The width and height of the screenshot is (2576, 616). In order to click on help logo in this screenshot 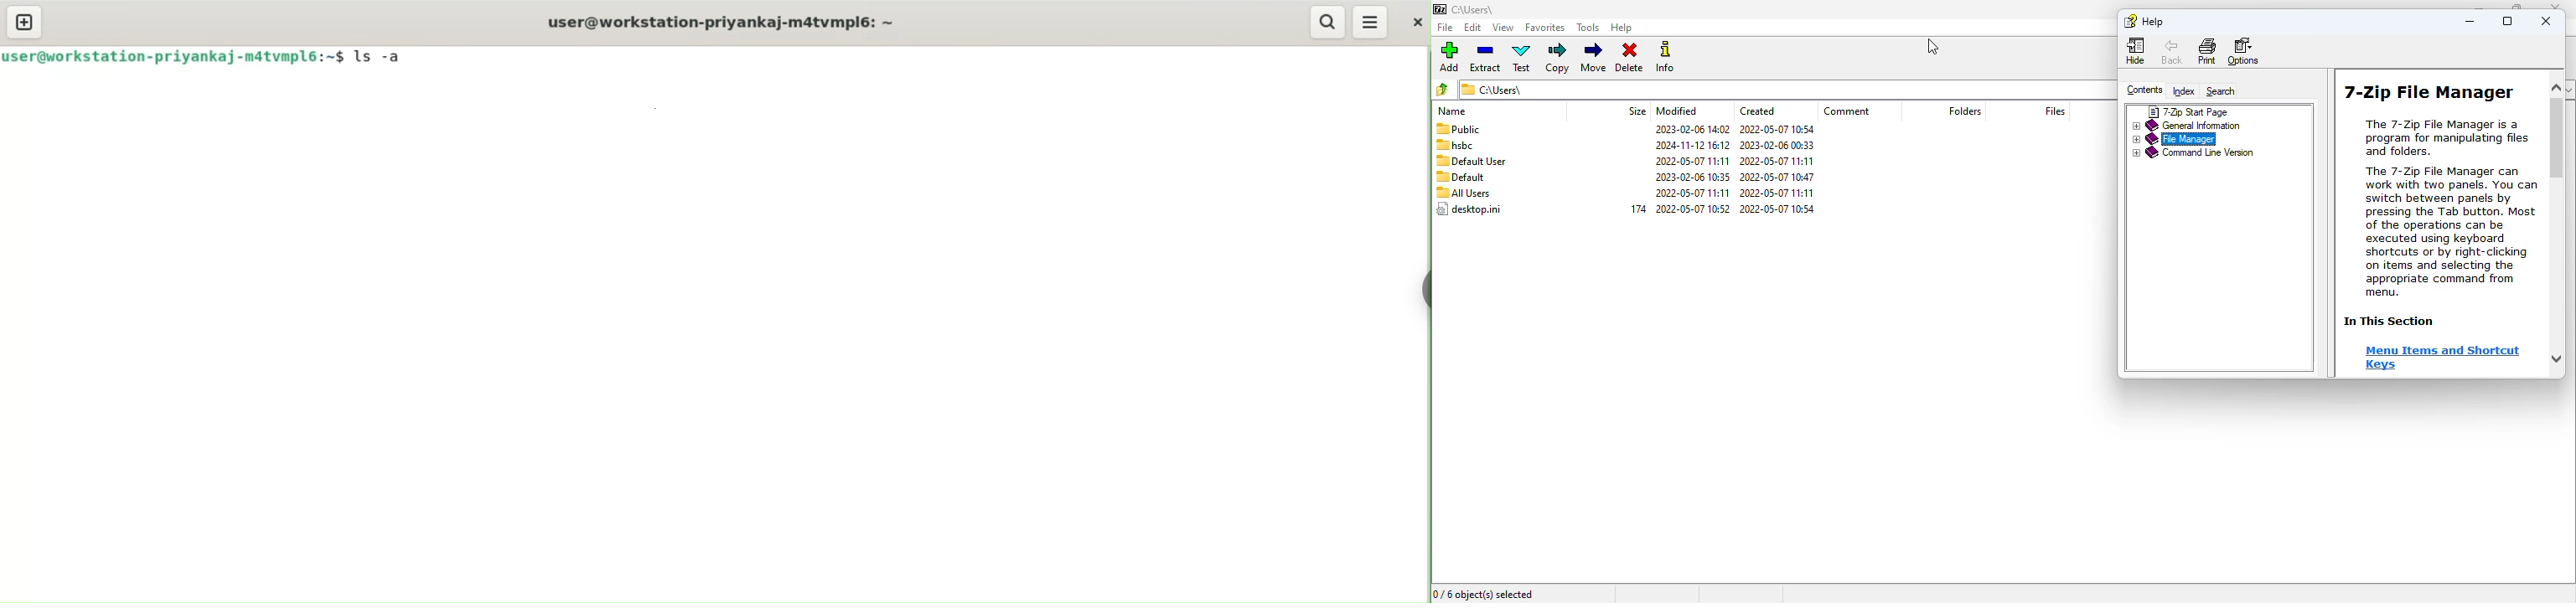, I will do `click(2129, 21)`.